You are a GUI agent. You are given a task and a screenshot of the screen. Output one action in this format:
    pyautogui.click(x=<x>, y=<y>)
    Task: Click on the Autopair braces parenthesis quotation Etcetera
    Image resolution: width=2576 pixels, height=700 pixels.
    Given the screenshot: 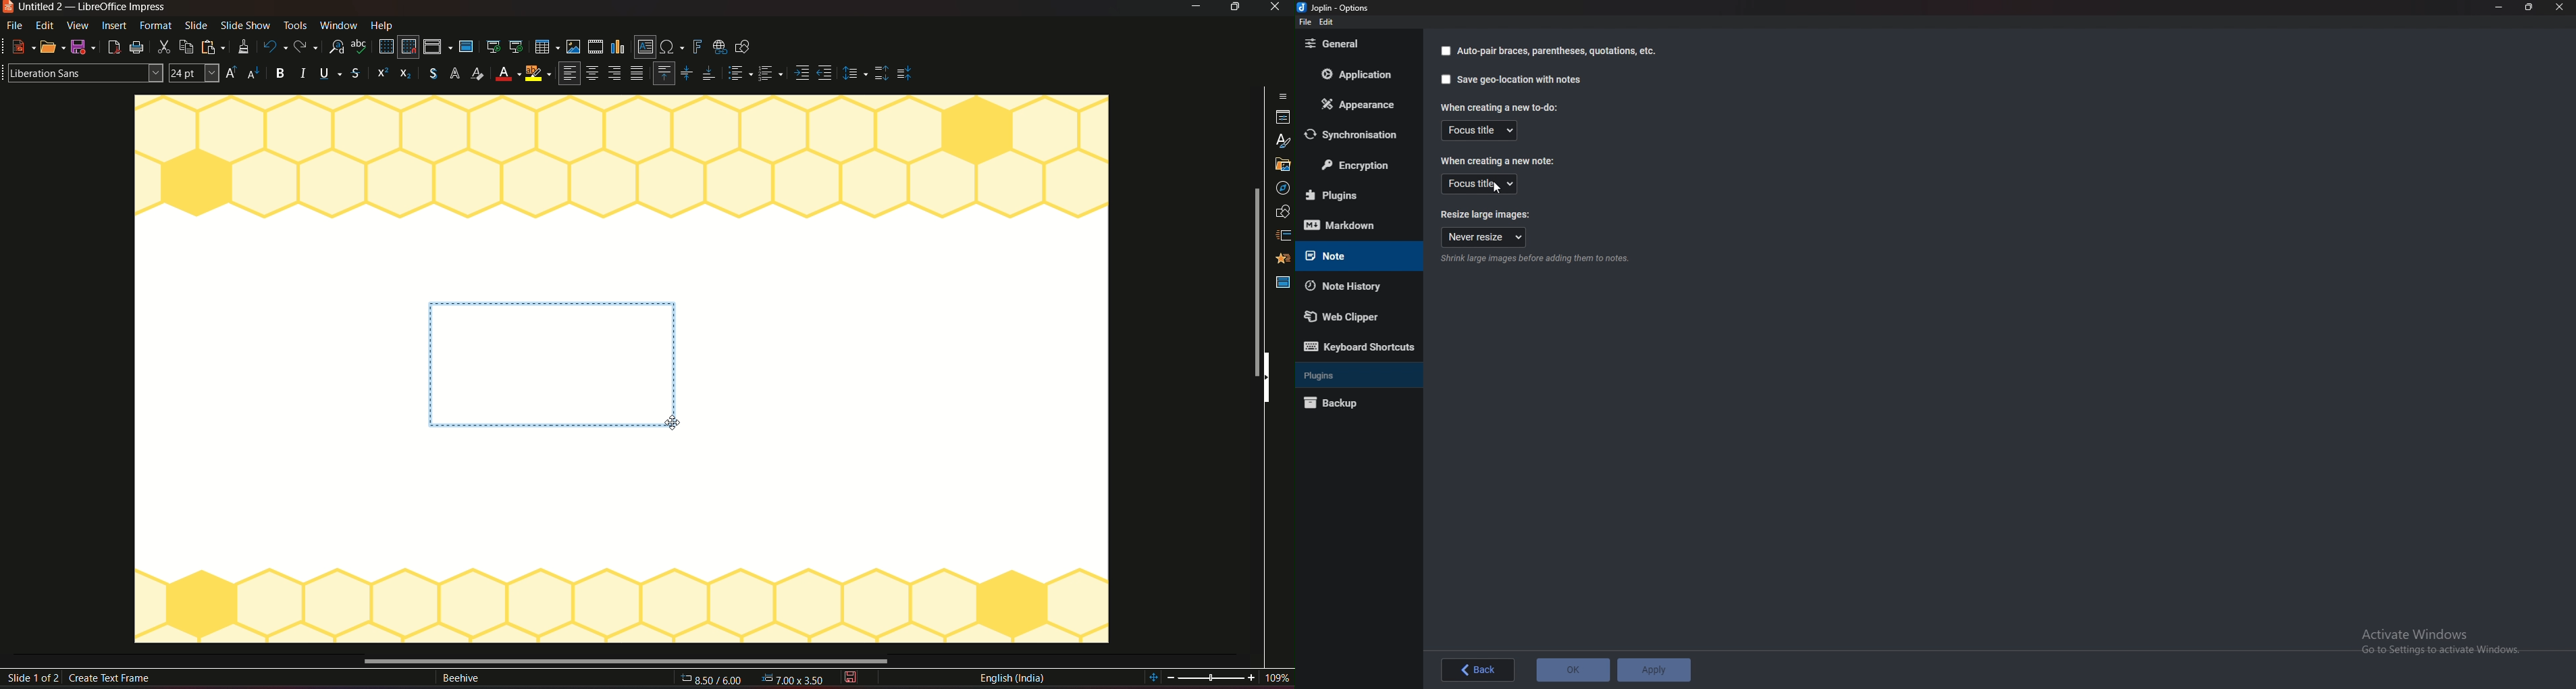 What is the action you would take?
    pyautogui.click(x=1557, y=51)
    